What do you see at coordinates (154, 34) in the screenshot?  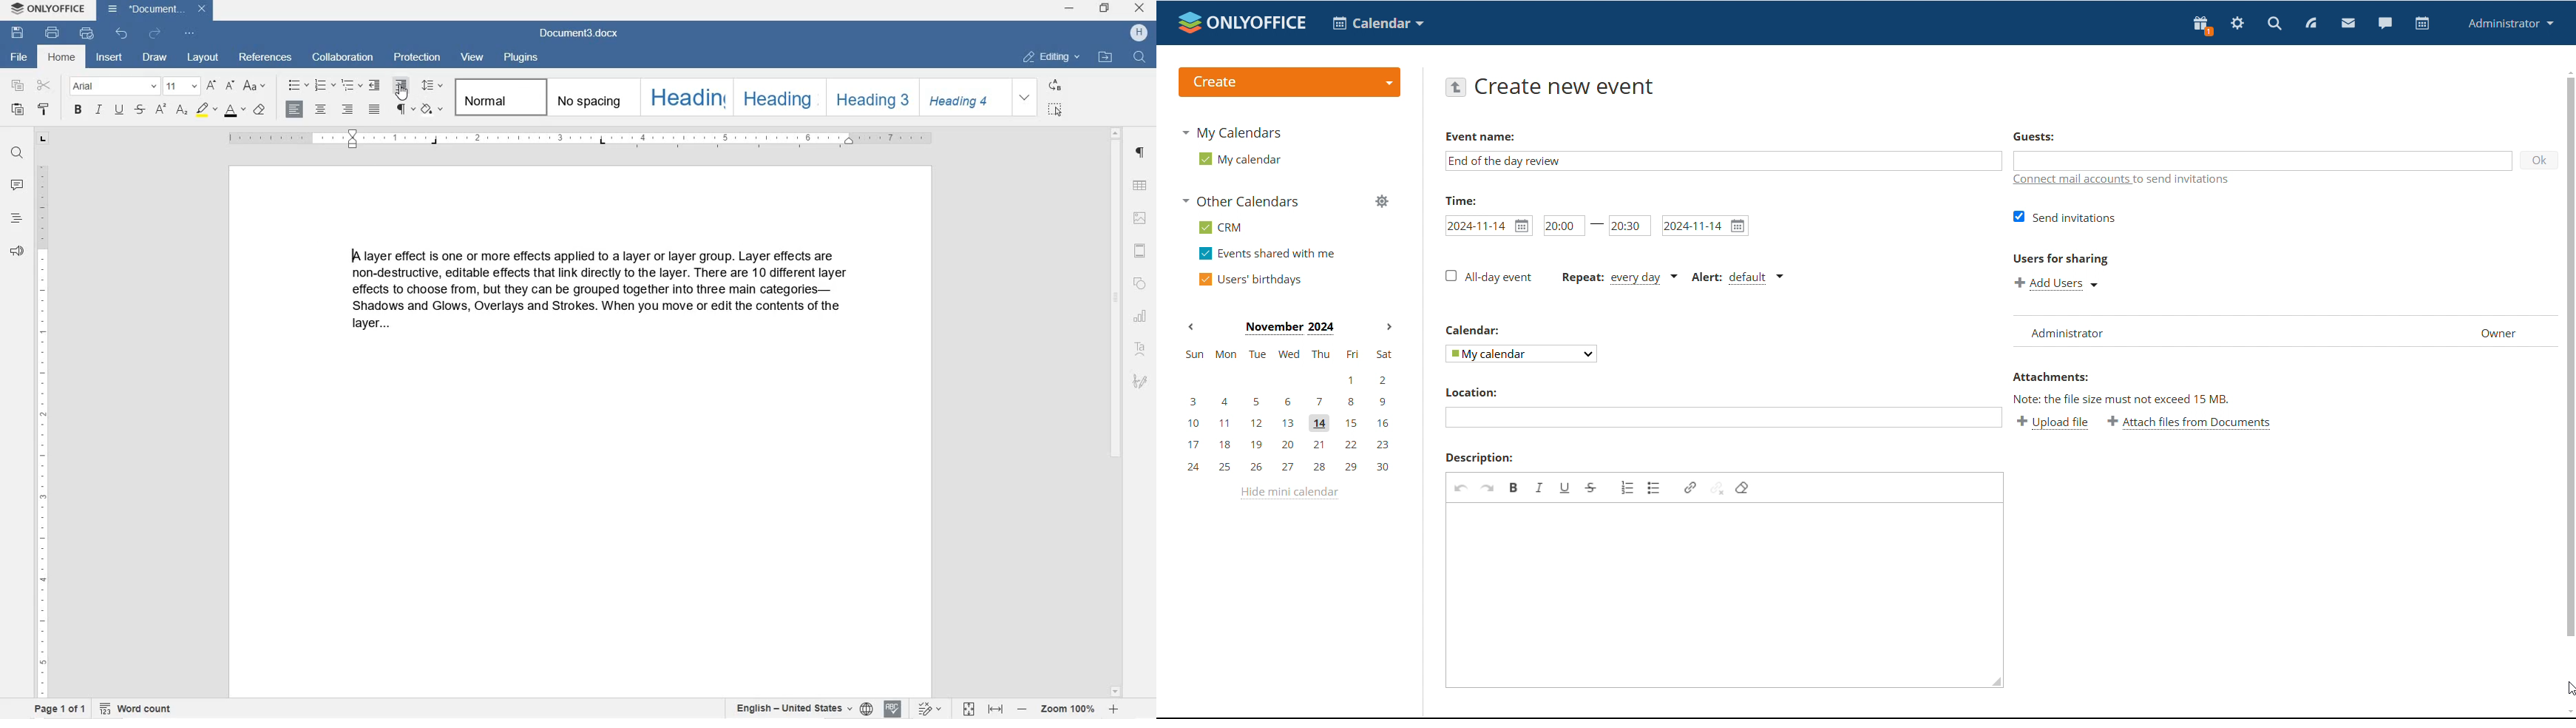 I see `REDO` at bounding box center [154, 34].